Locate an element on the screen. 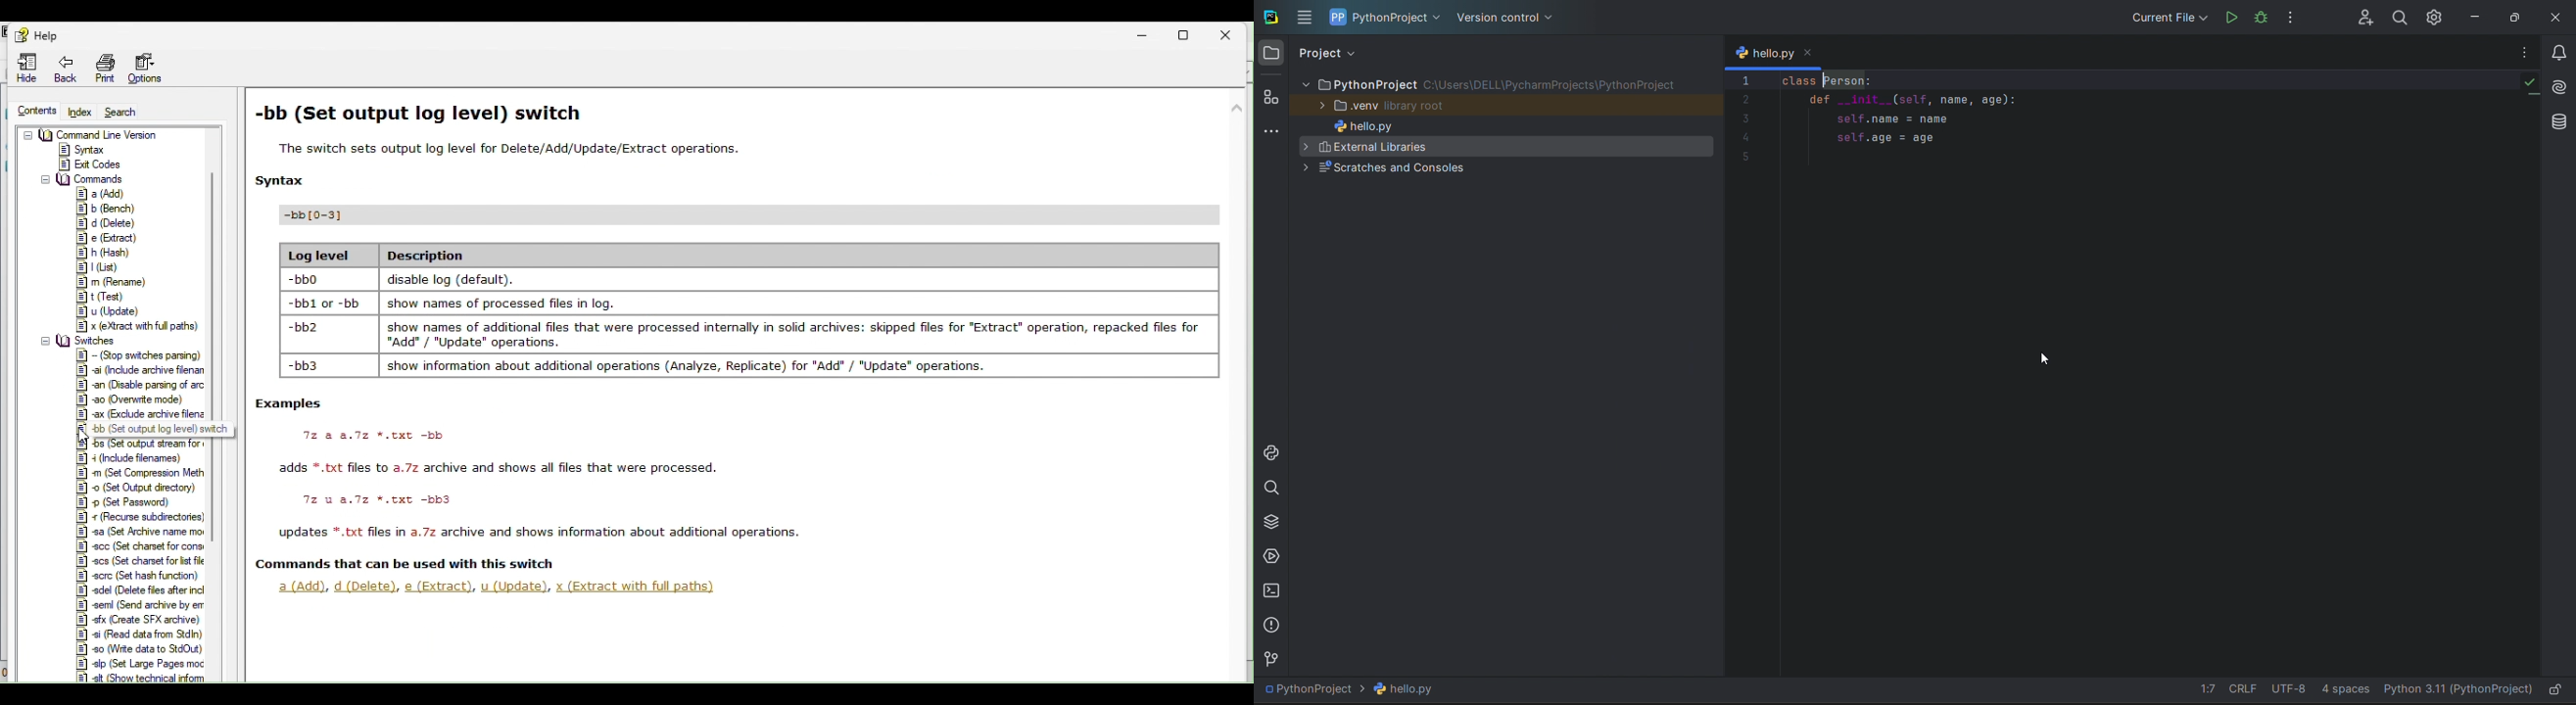 Image resolution: width=2576 pixels, height=728 pixels. d (Delete), is located at coordinates (366, 587).